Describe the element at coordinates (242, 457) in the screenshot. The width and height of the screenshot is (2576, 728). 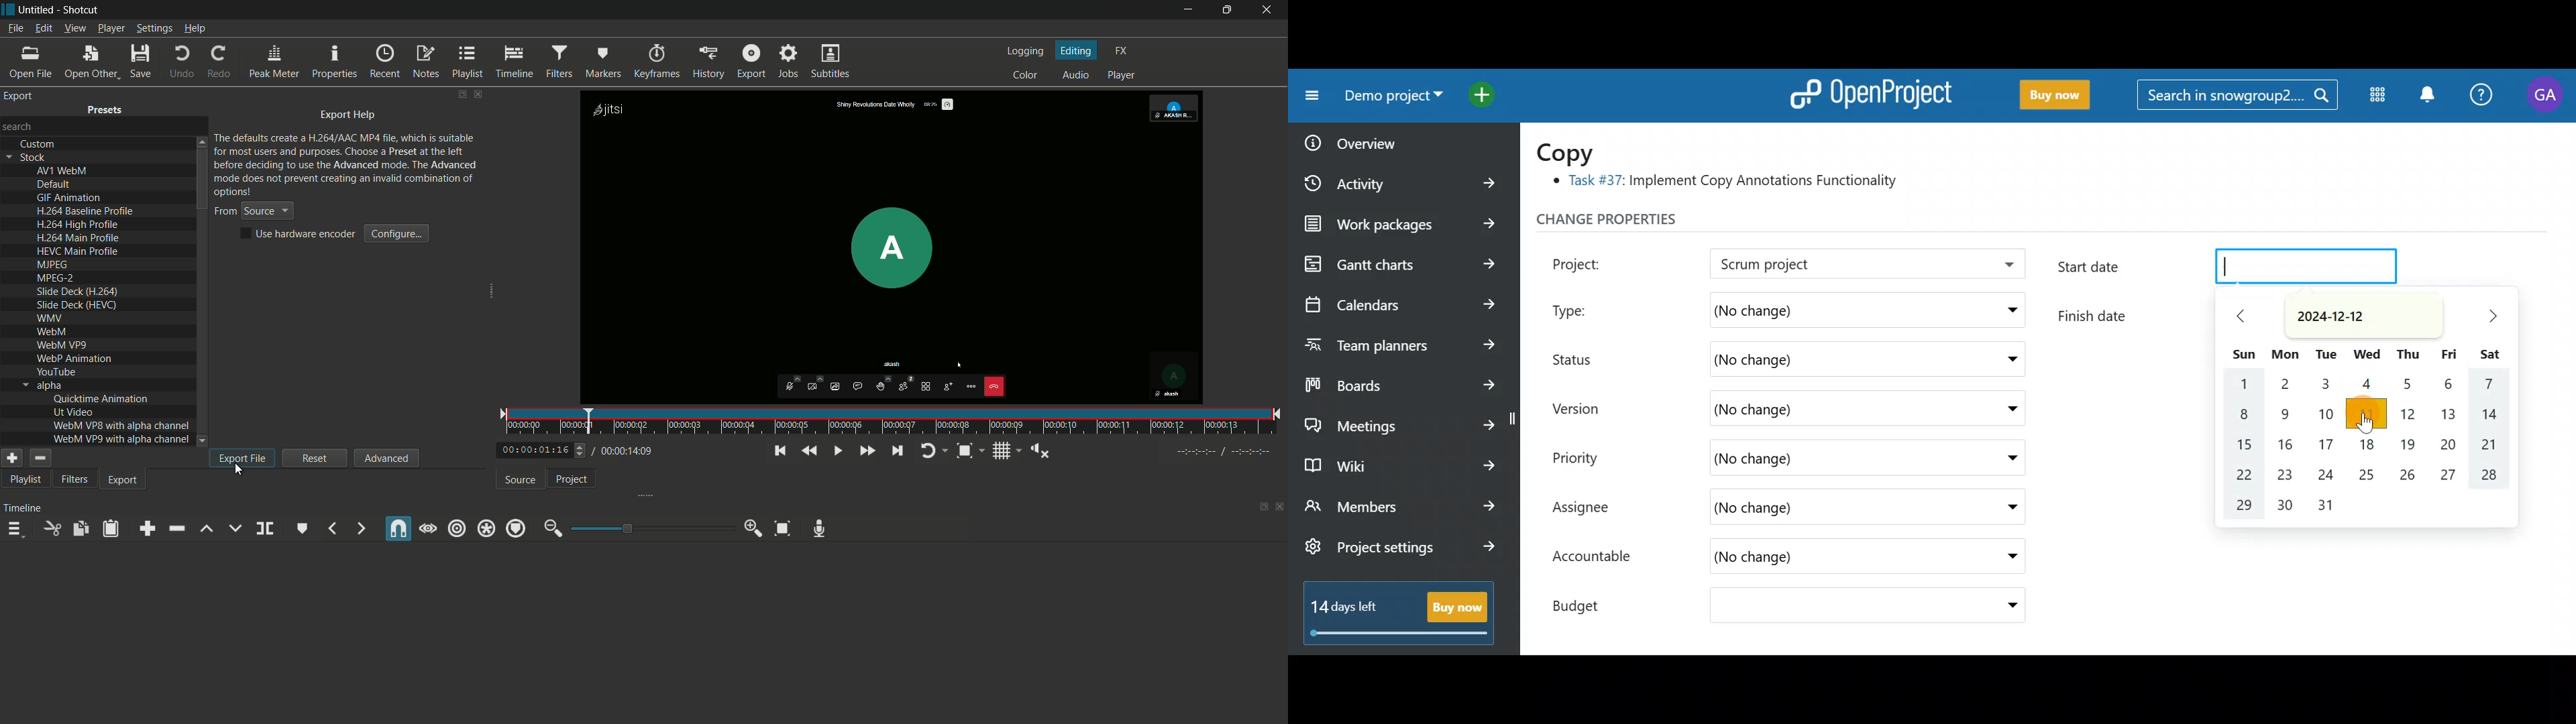
I see `export file` at that location.